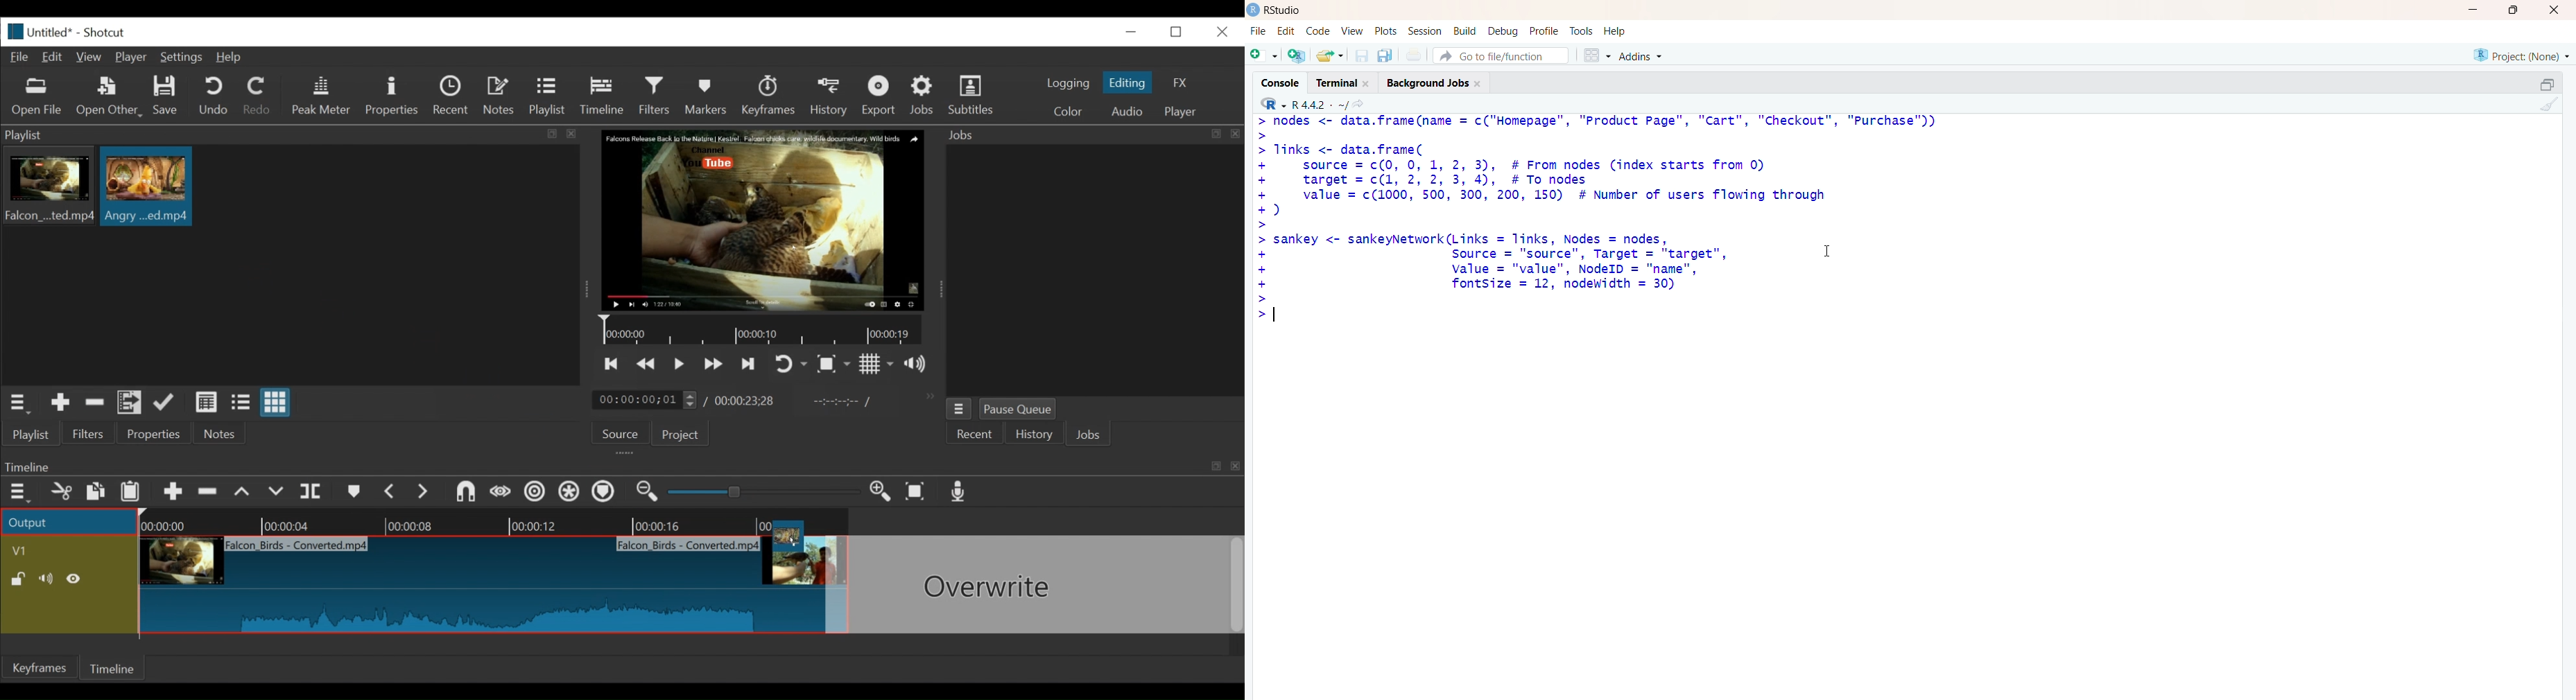  Describe the element at coordinates (1350, 30) in the screenshot. I see `view` at that location.